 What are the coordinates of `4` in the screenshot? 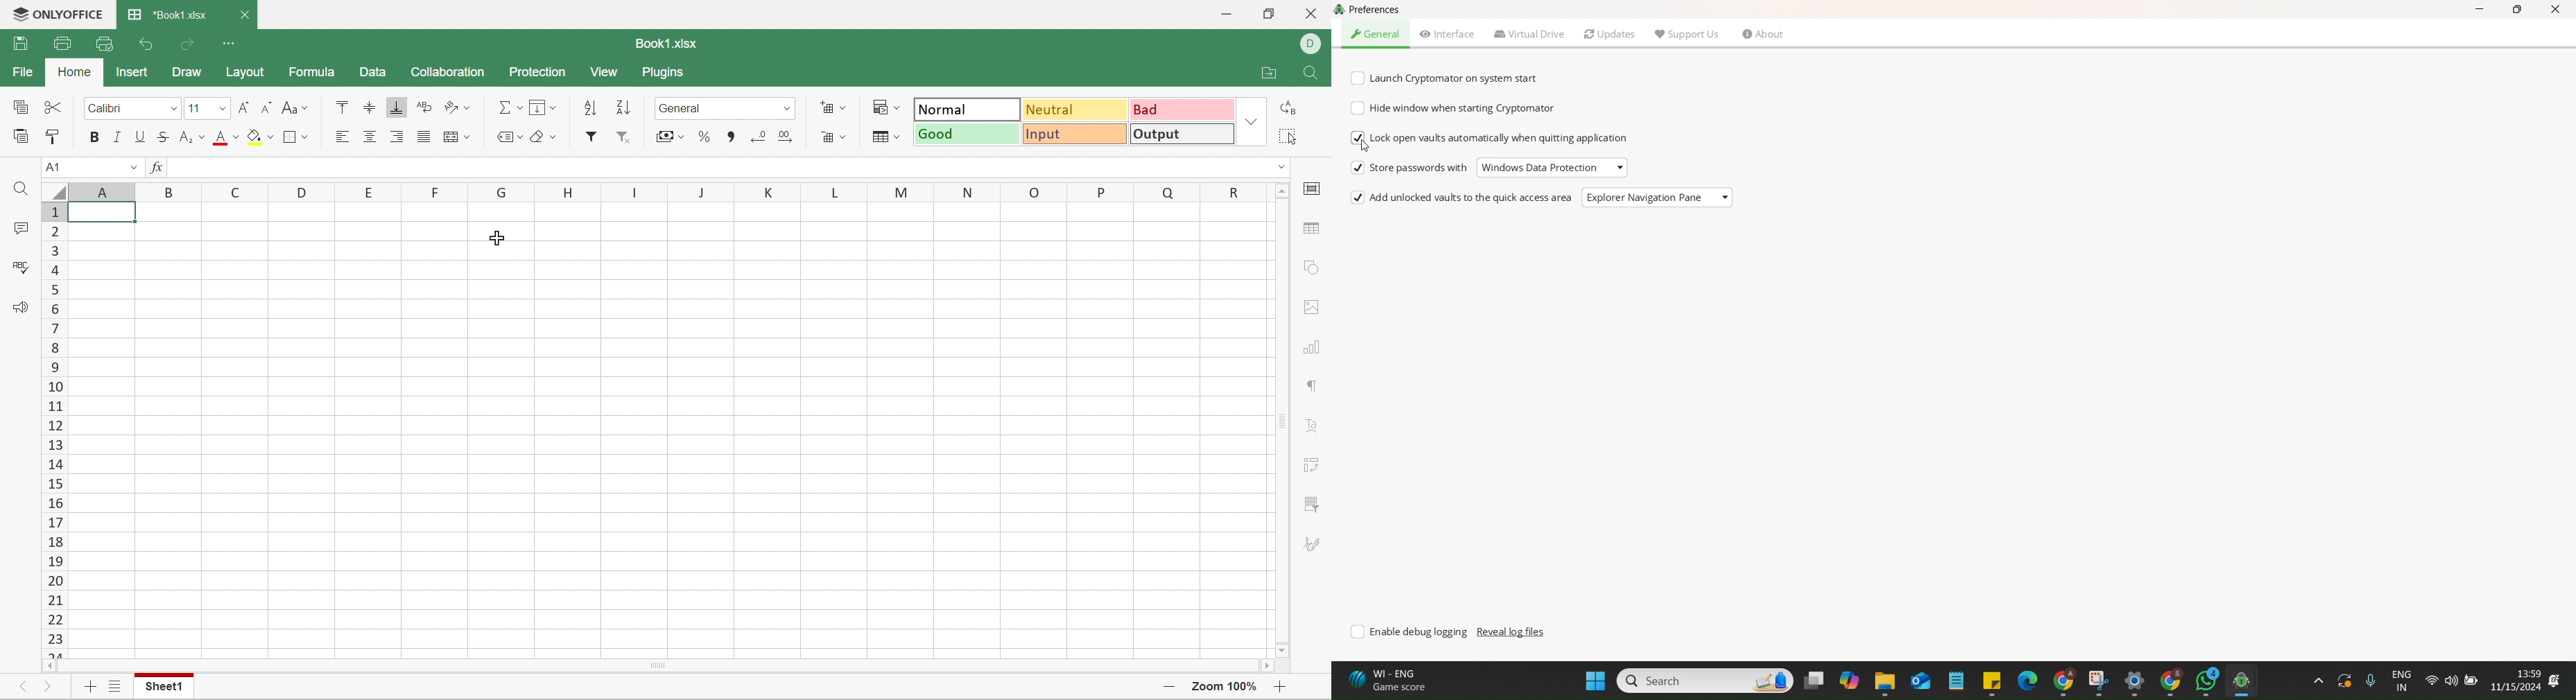 It's located at (55, 270).